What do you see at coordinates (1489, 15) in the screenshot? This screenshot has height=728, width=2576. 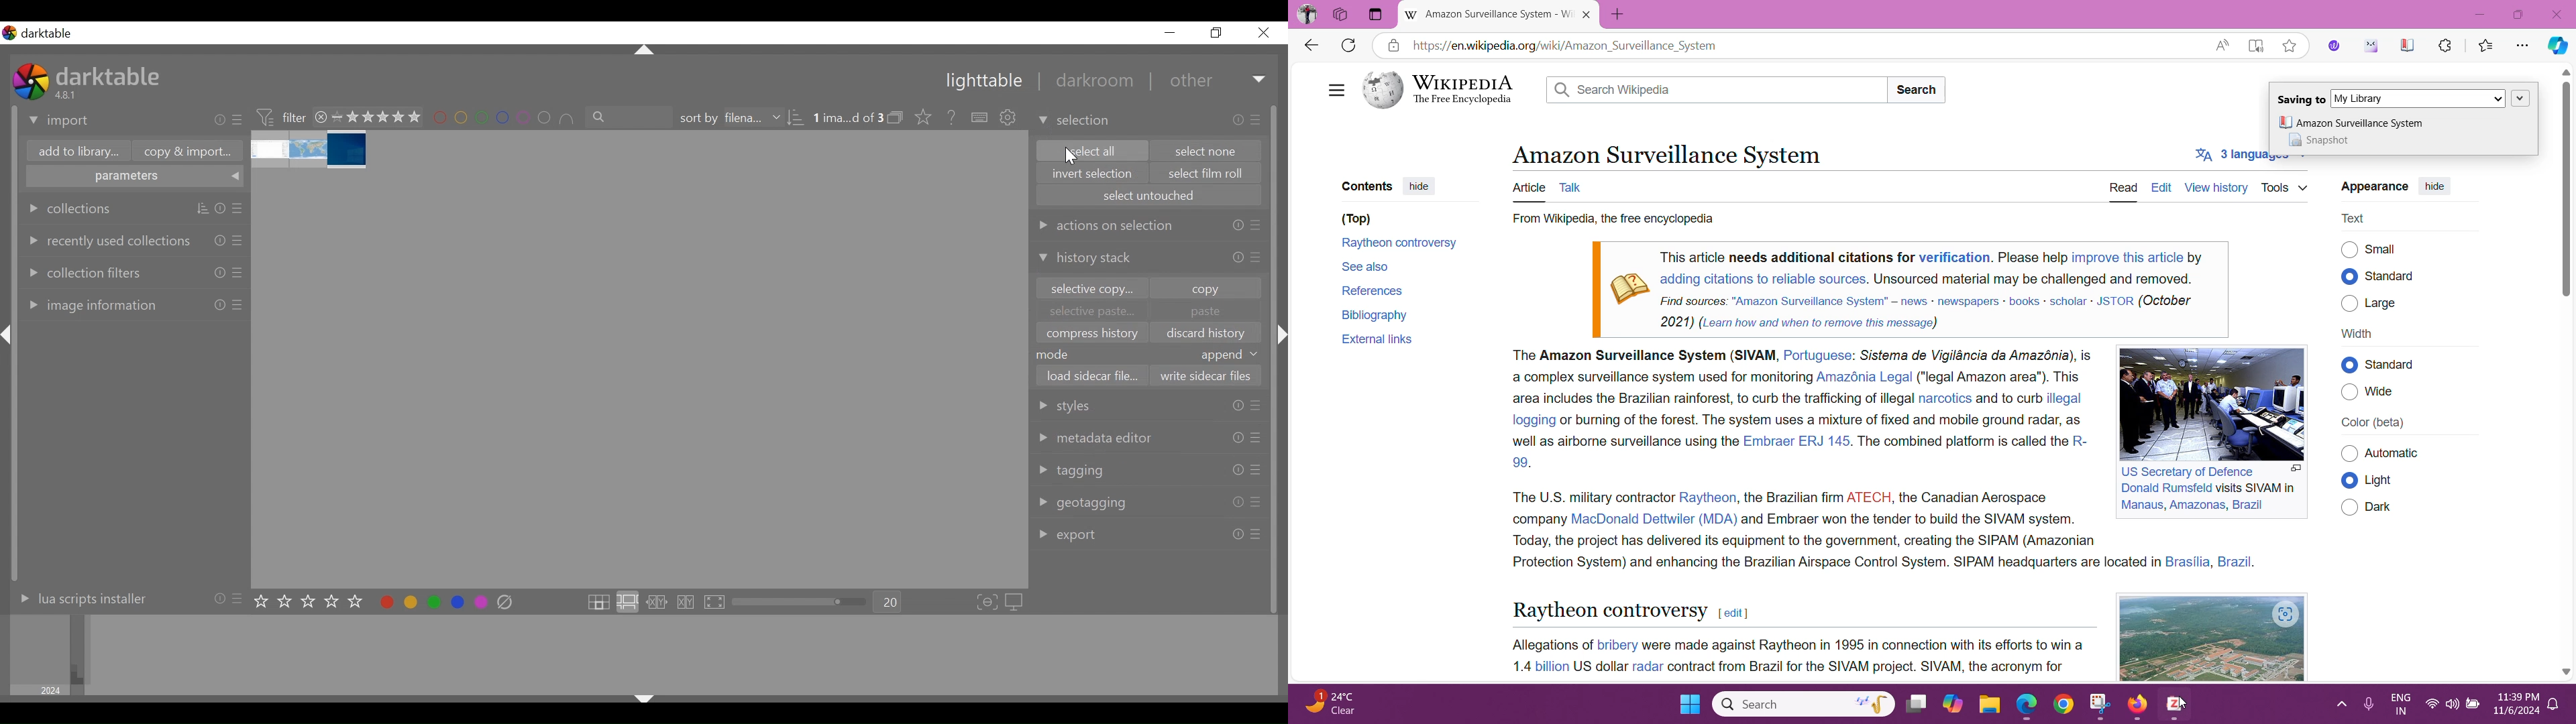 I see `Edge Browser Tab` at bounding box center [1489, 15].